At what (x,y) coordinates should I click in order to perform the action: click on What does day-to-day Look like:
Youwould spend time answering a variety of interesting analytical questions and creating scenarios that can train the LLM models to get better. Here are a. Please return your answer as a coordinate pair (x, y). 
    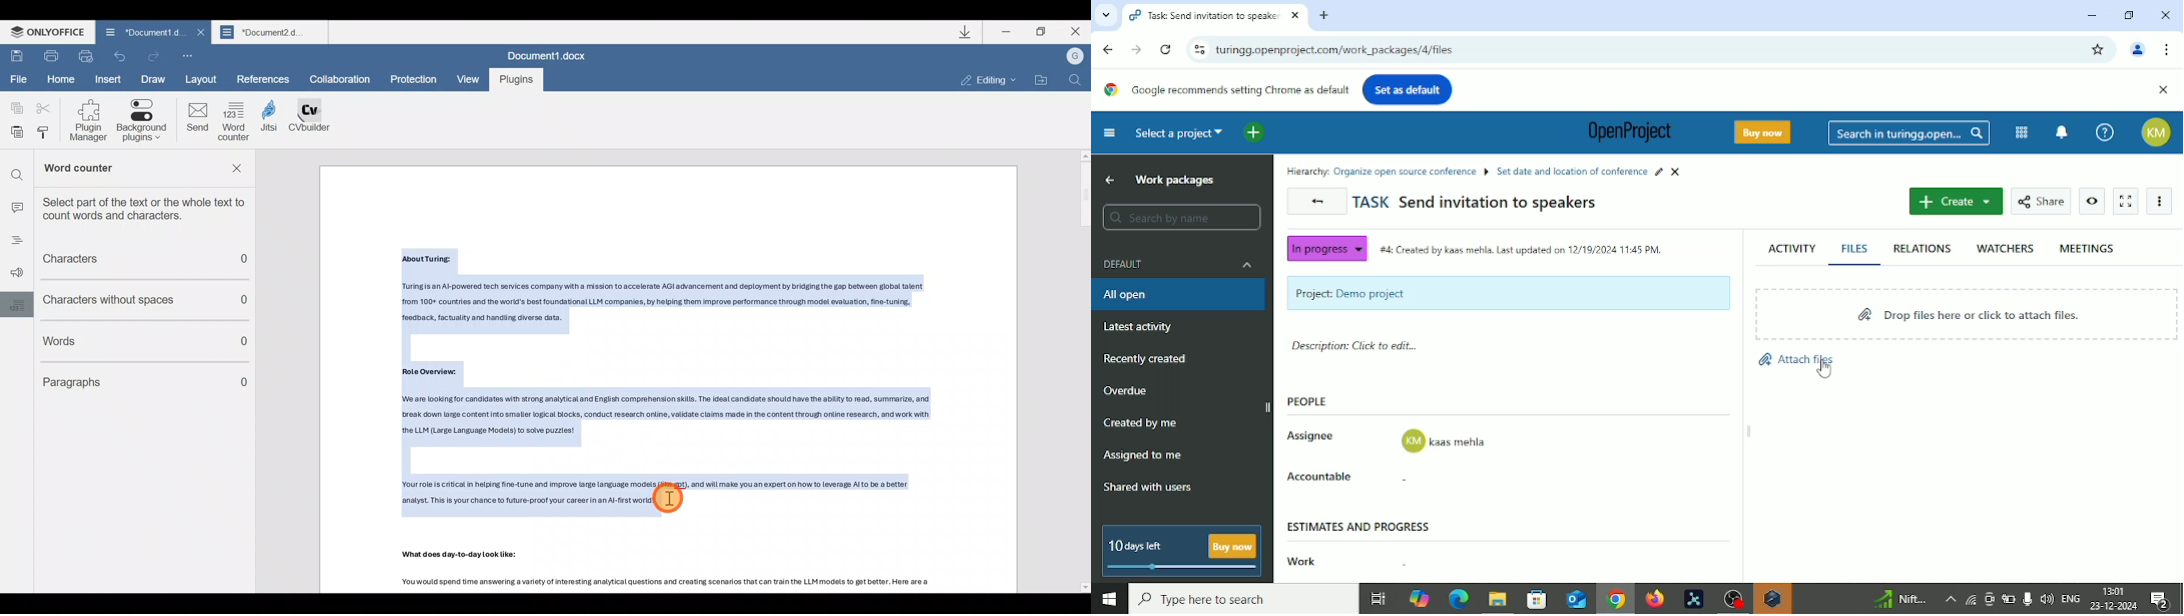
    Looking at the image, I should click on (688, 571).